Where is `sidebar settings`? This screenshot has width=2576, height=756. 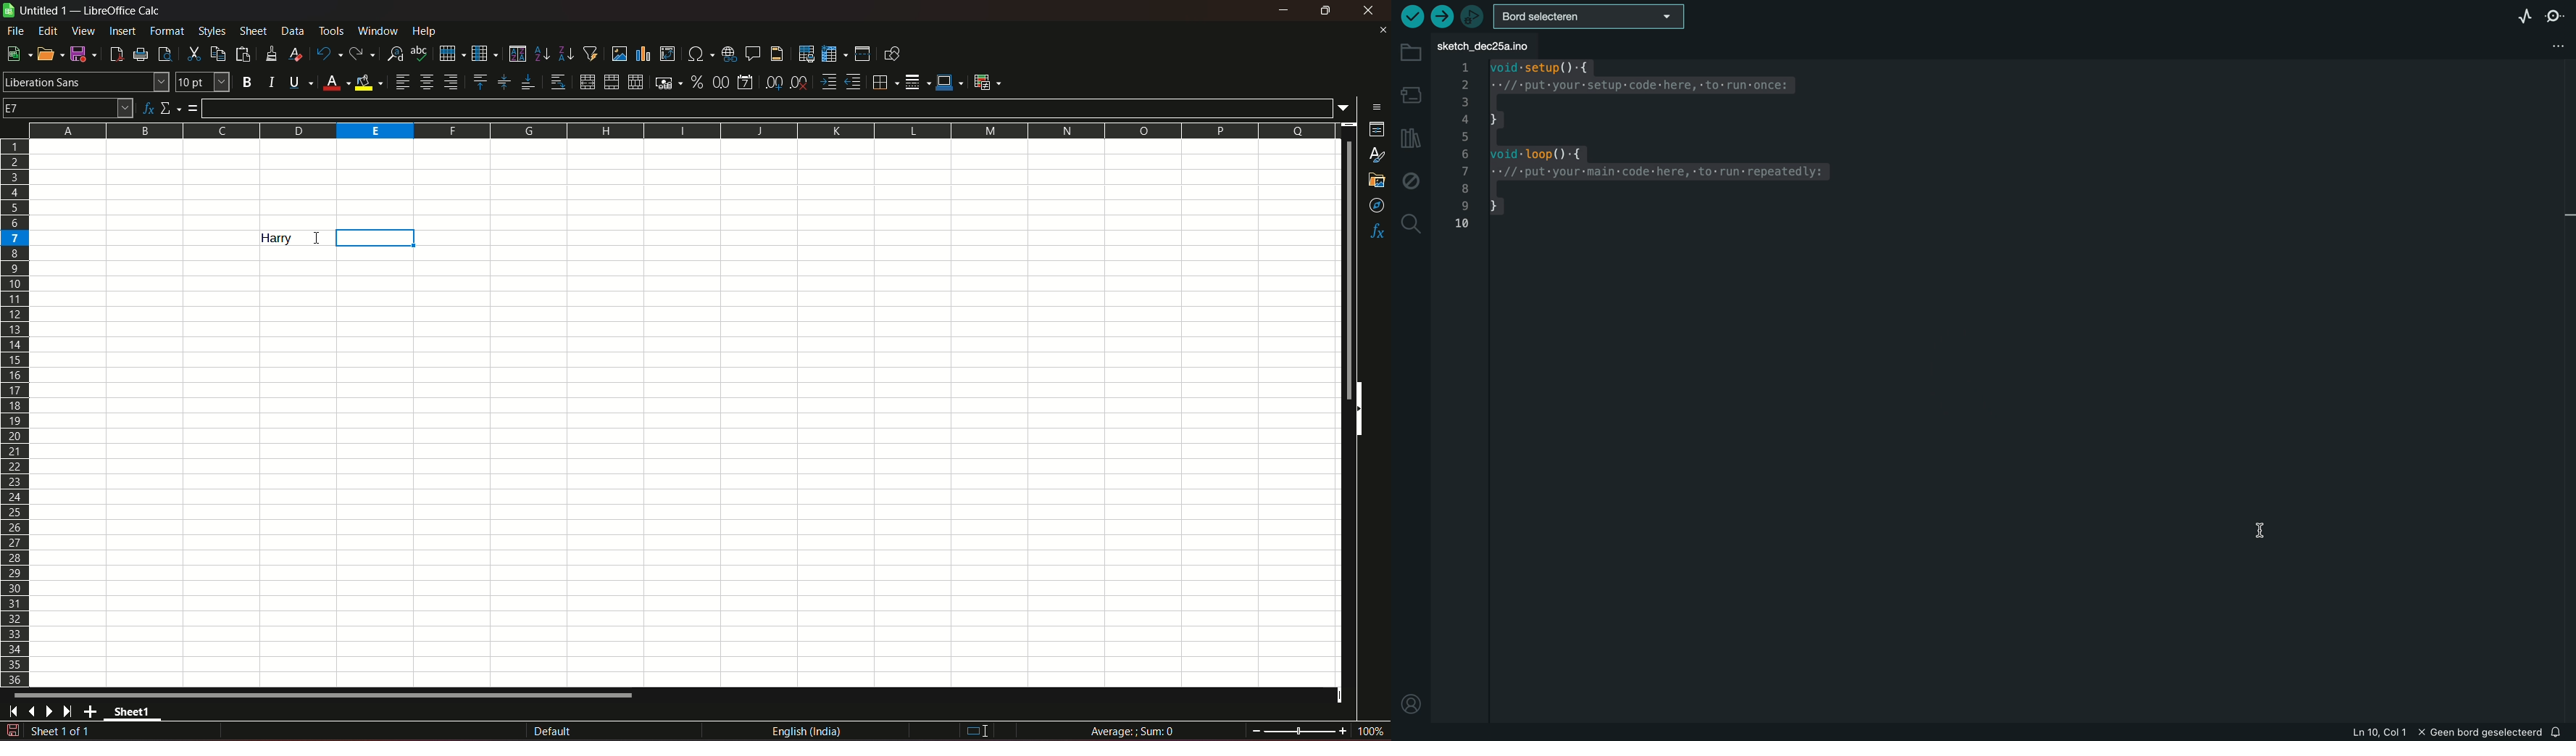 sidebar settings is located at coordinates (1377, 106).